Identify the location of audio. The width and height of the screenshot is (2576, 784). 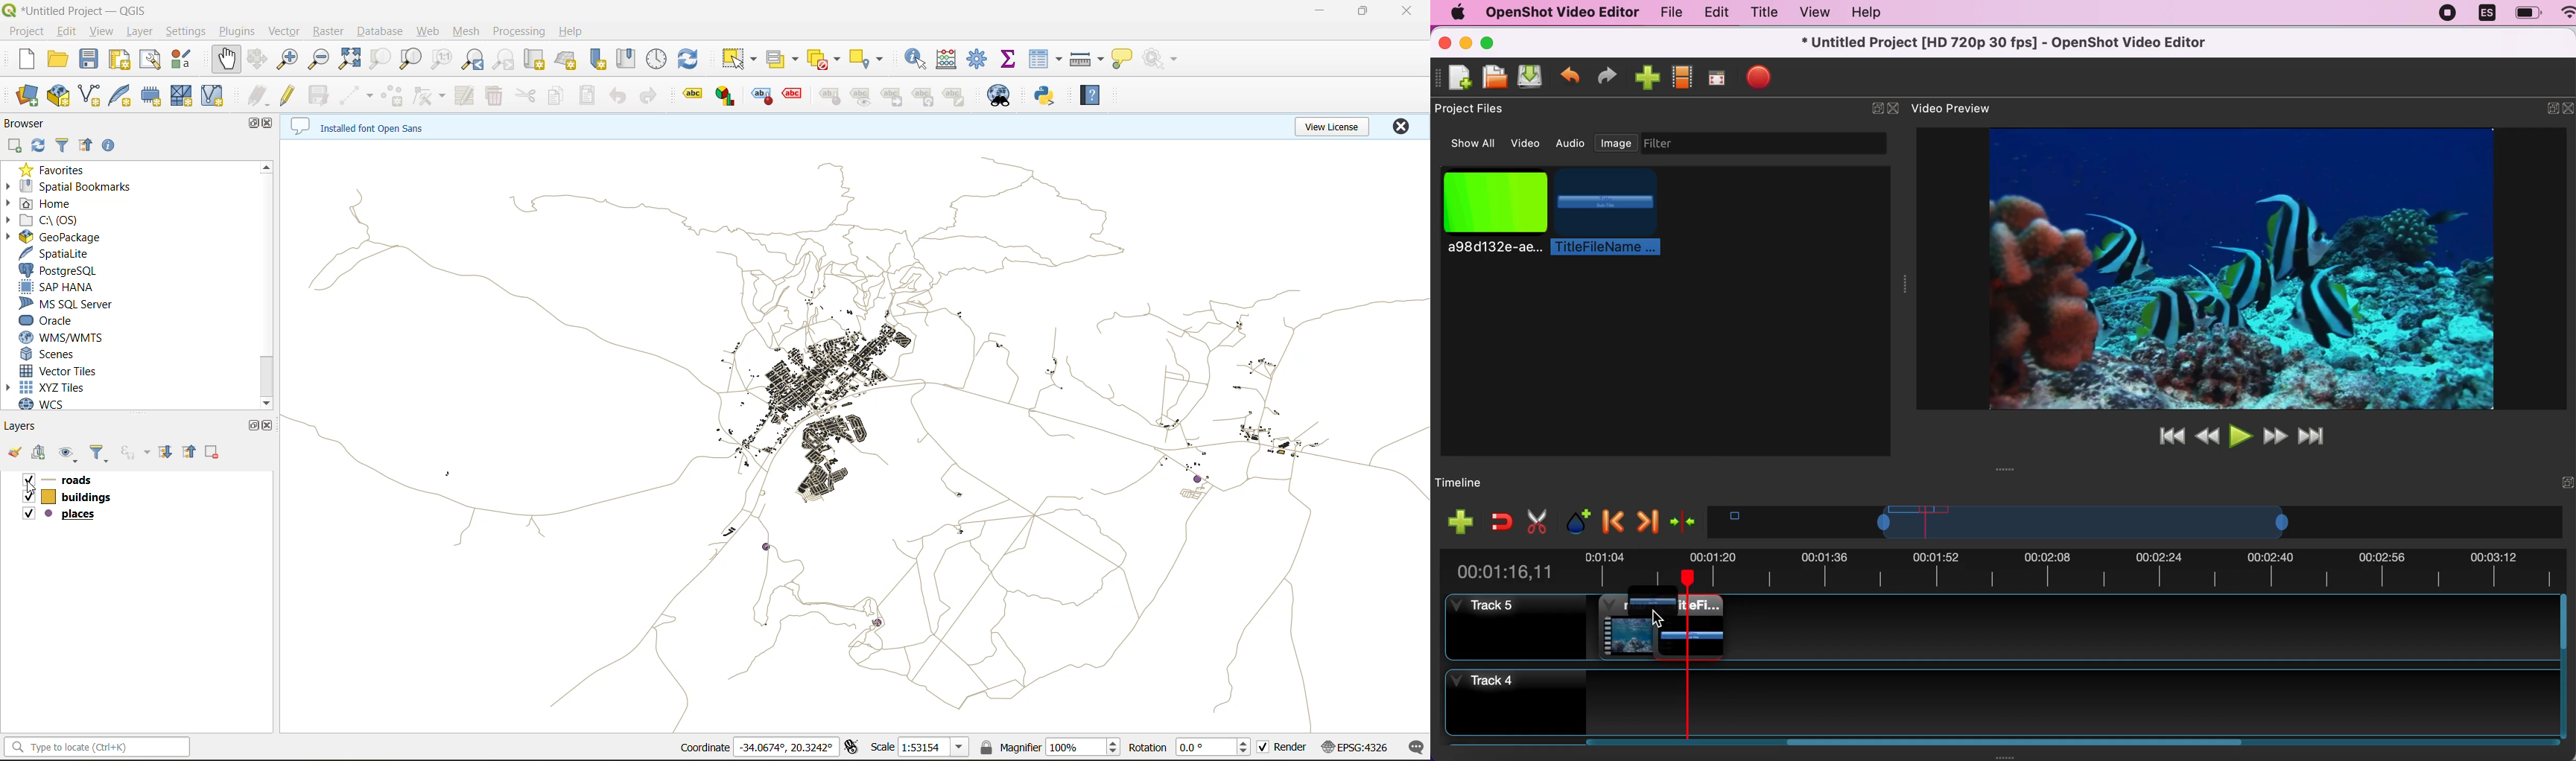
(1571, 143).